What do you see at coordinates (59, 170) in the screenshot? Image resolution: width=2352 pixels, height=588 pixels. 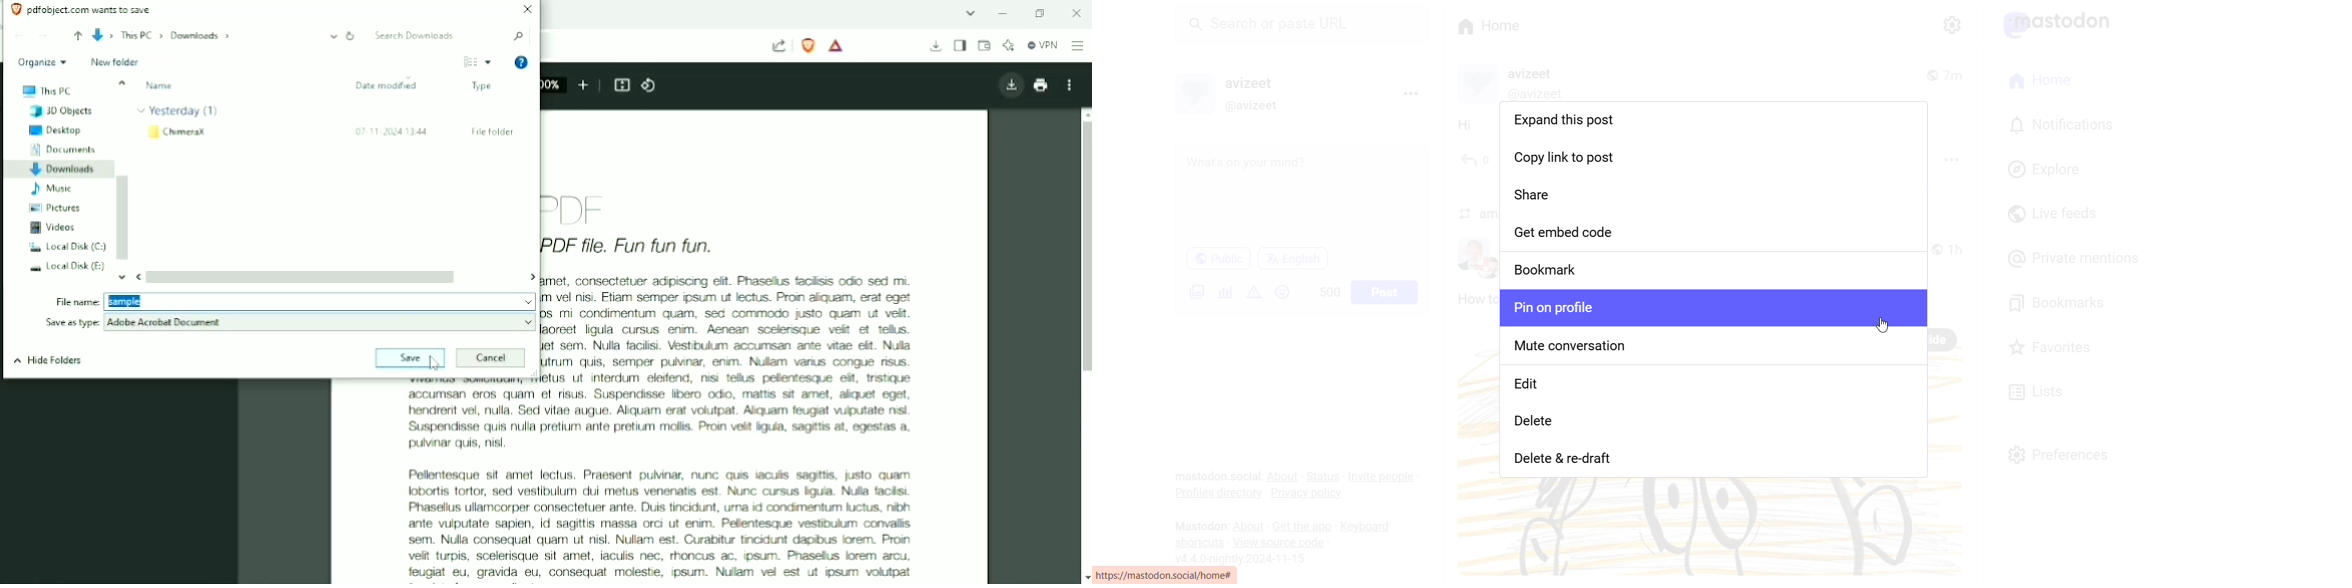 I see `Downloads` at bounding box center [59, 170].